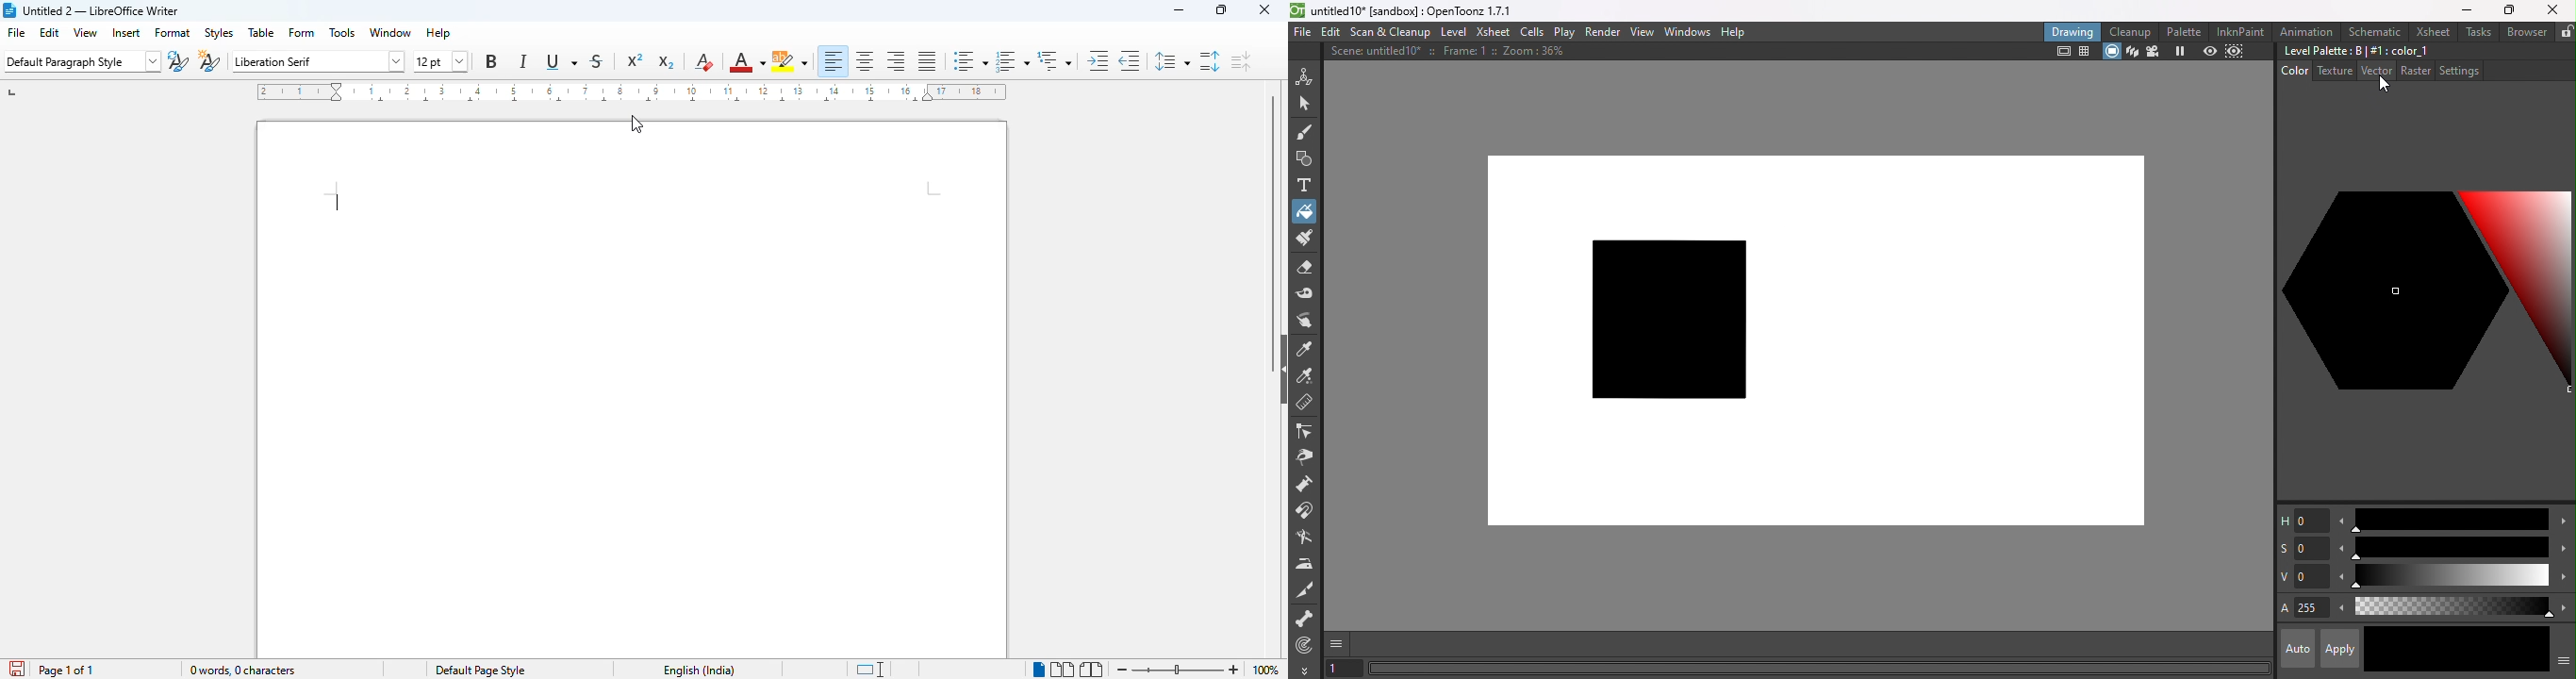 Image resolution: width=2576 pixels, height=700 pixels. Describe the element at coordinates (1391, 31) in the screenshot. I see `Scan & Cleanup` at that location.